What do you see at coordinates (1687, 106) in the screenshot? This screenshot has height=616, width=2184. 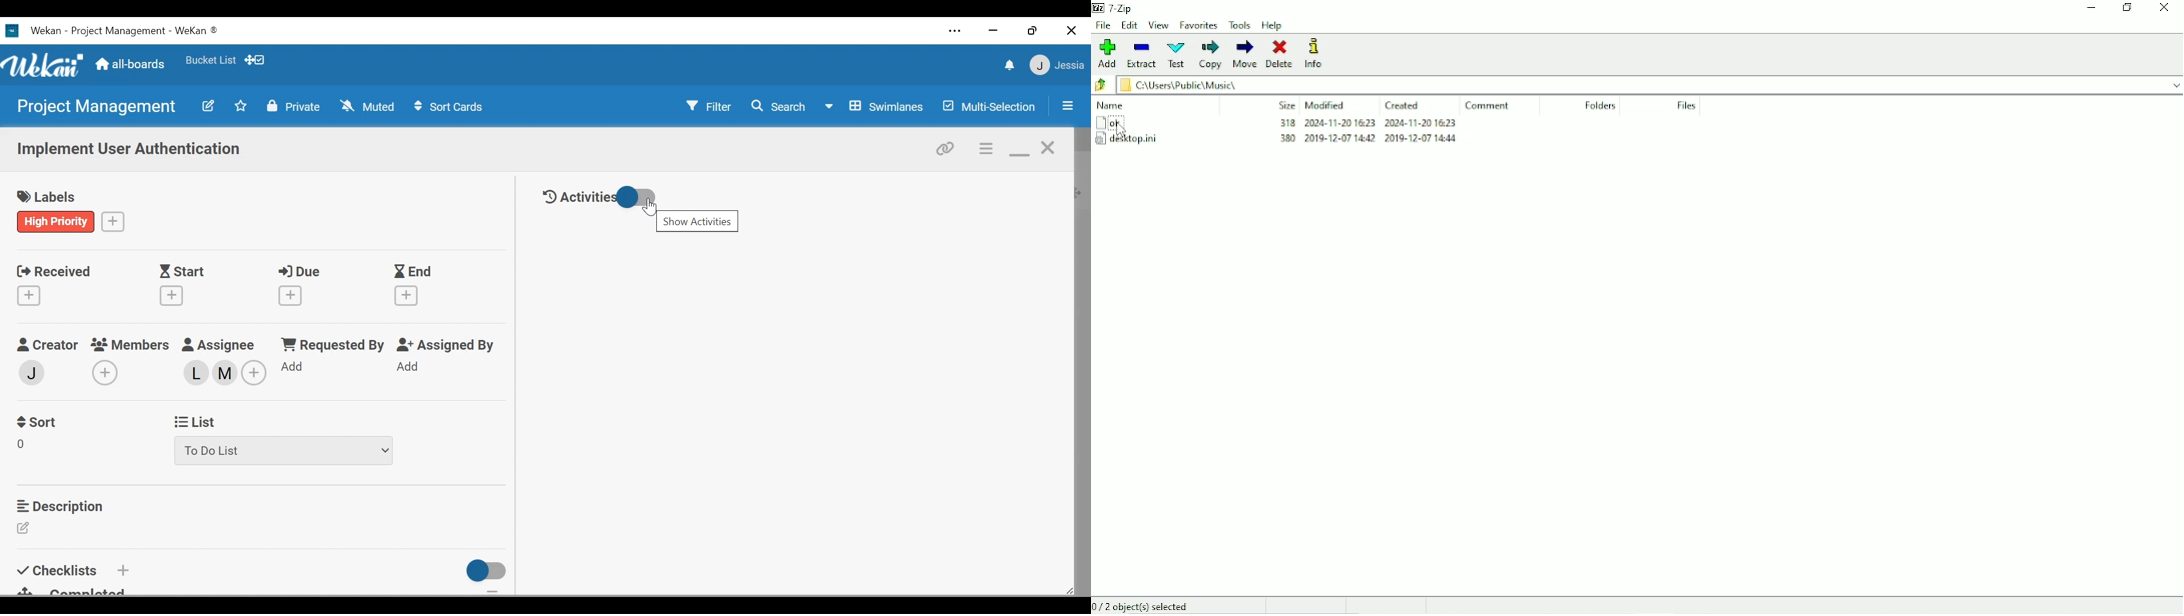 I see `Files` at bounding box center [1687, 106].